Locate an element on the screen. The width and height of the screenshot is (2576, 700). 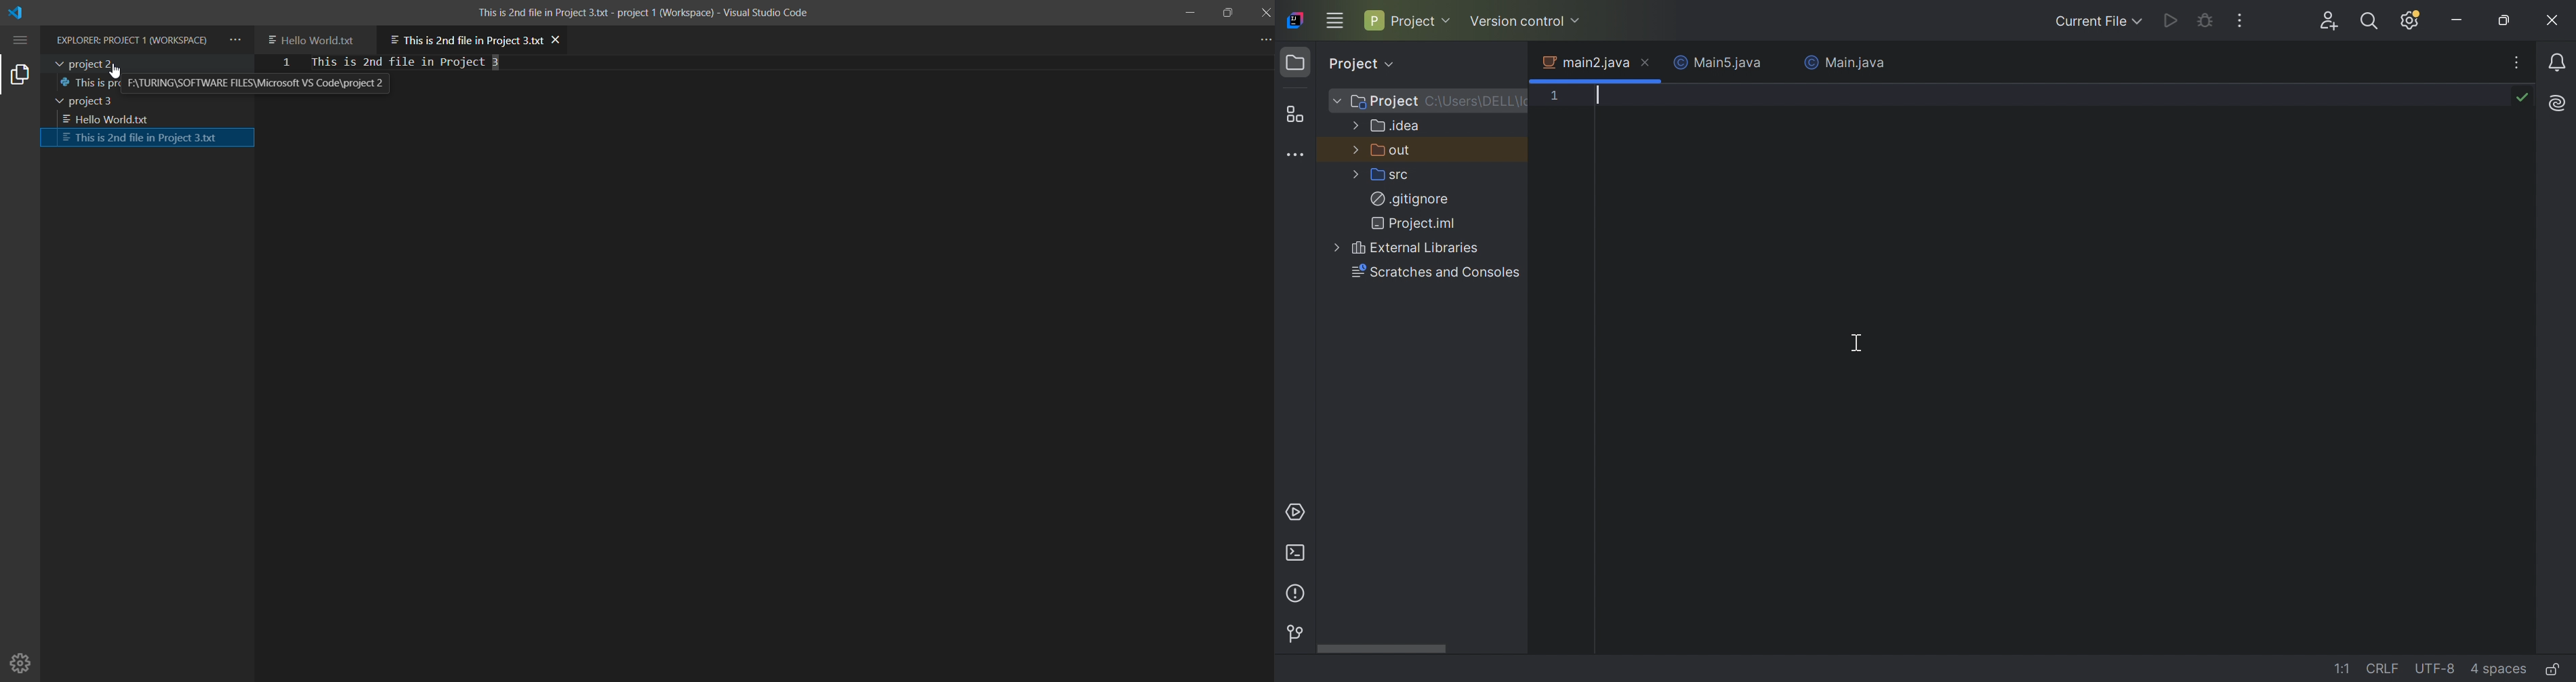
another file in project is located at coordinates (317, 38).